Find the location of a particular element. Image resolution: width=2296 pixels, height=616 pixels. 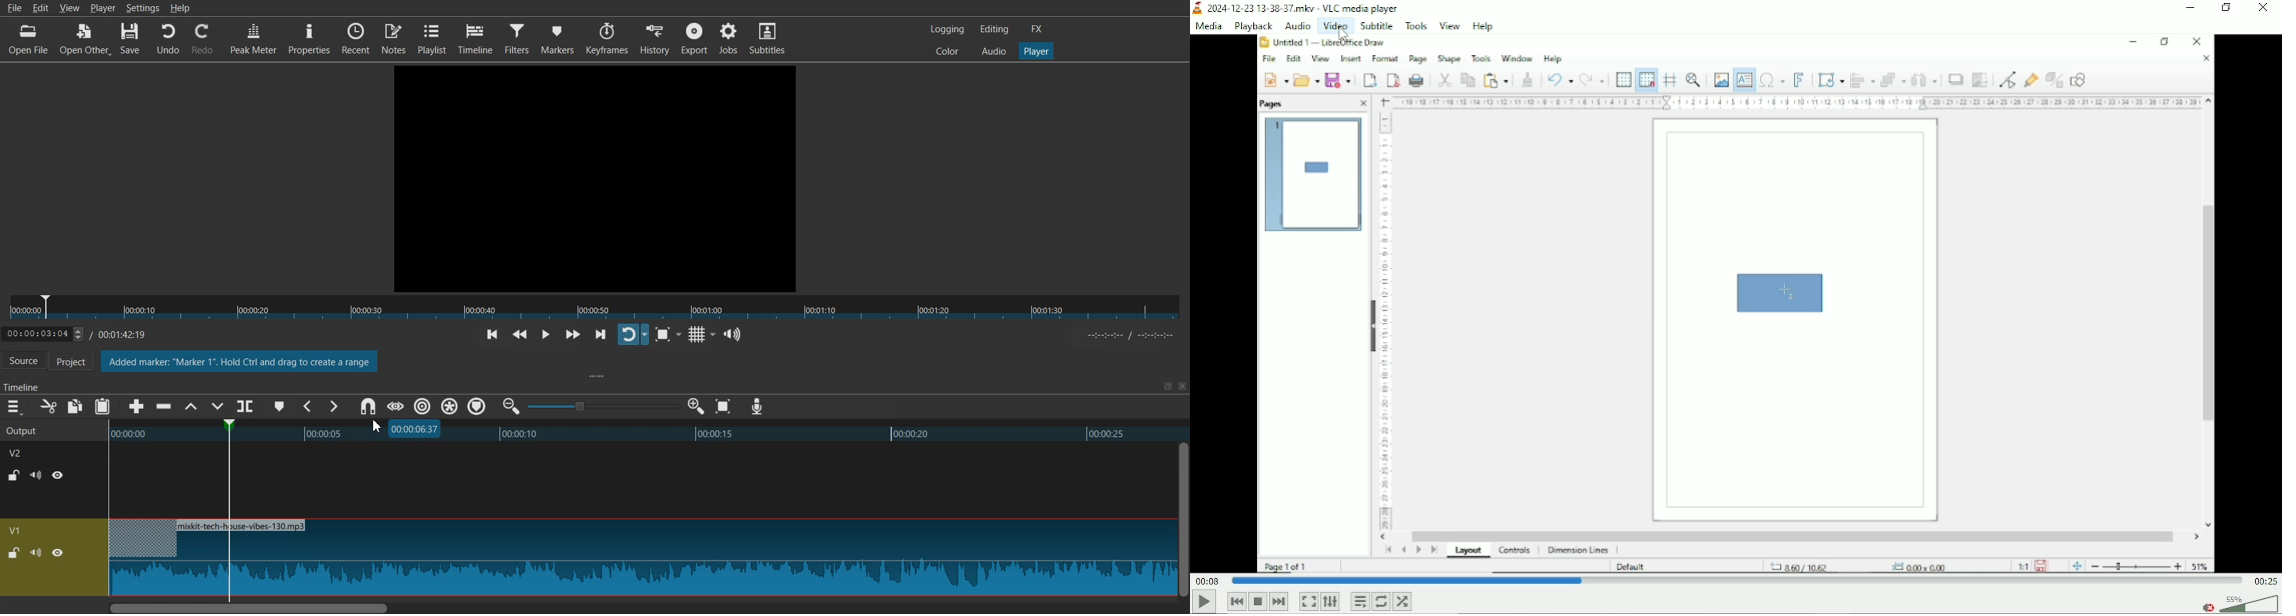

Colors is located at coordinates (948, 50).